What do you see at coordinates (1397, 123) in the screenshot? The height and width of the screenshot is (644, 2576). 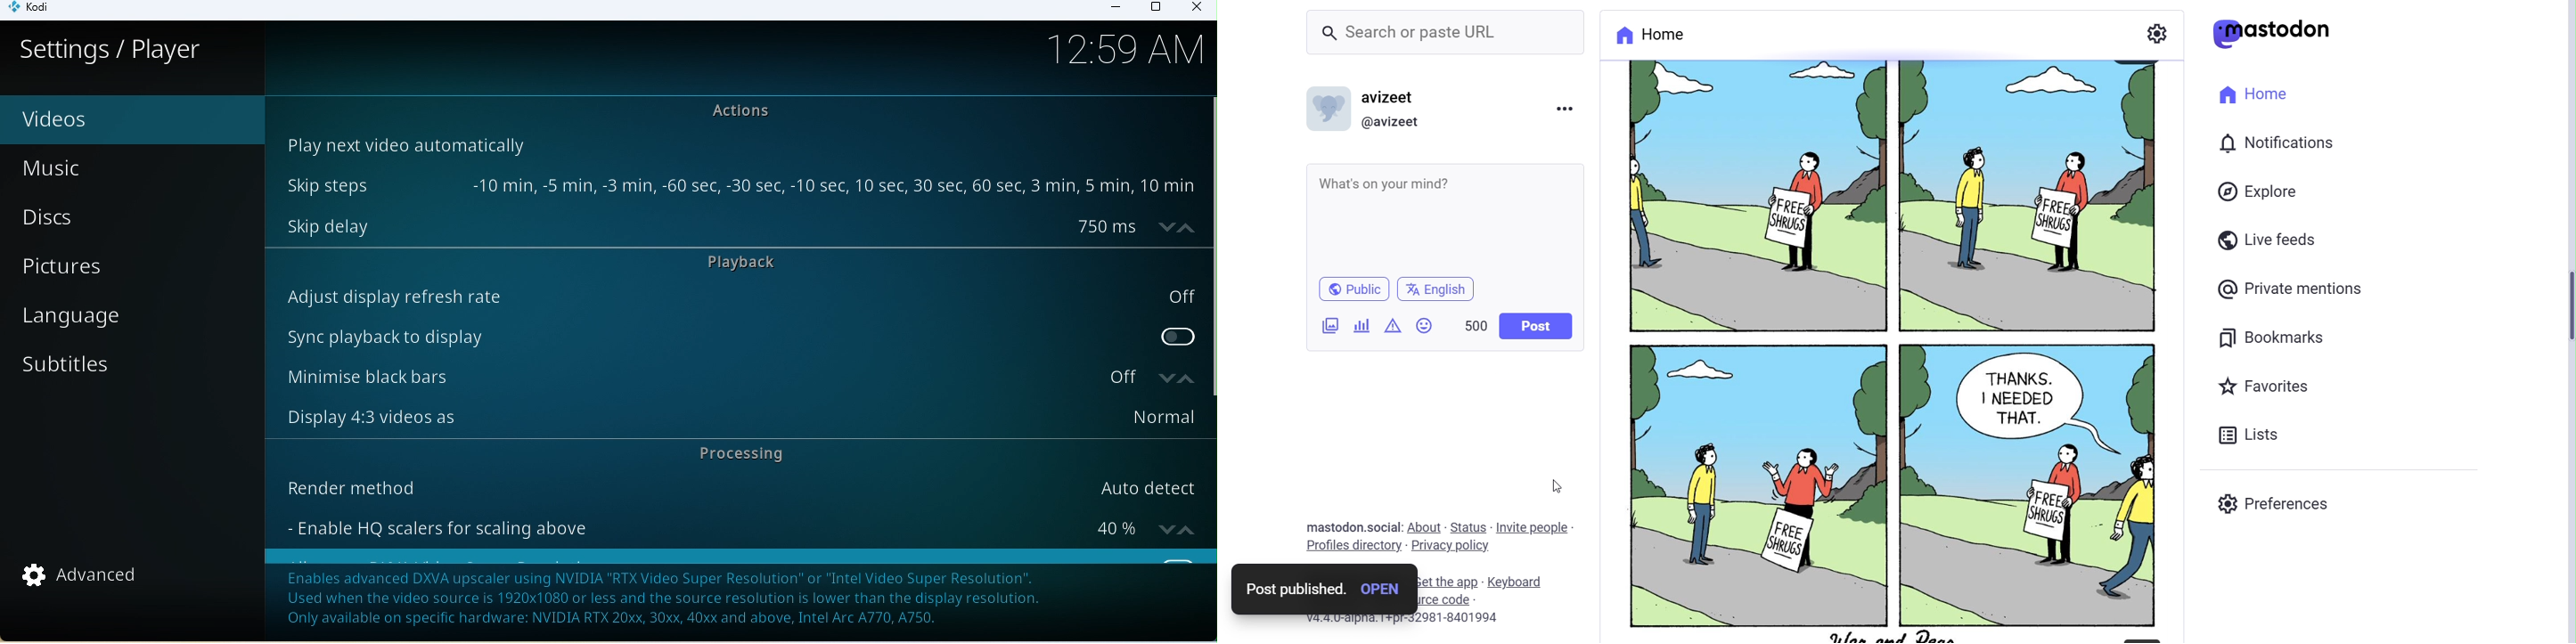 I see `@ Username` at bounding box center [1397, 123].